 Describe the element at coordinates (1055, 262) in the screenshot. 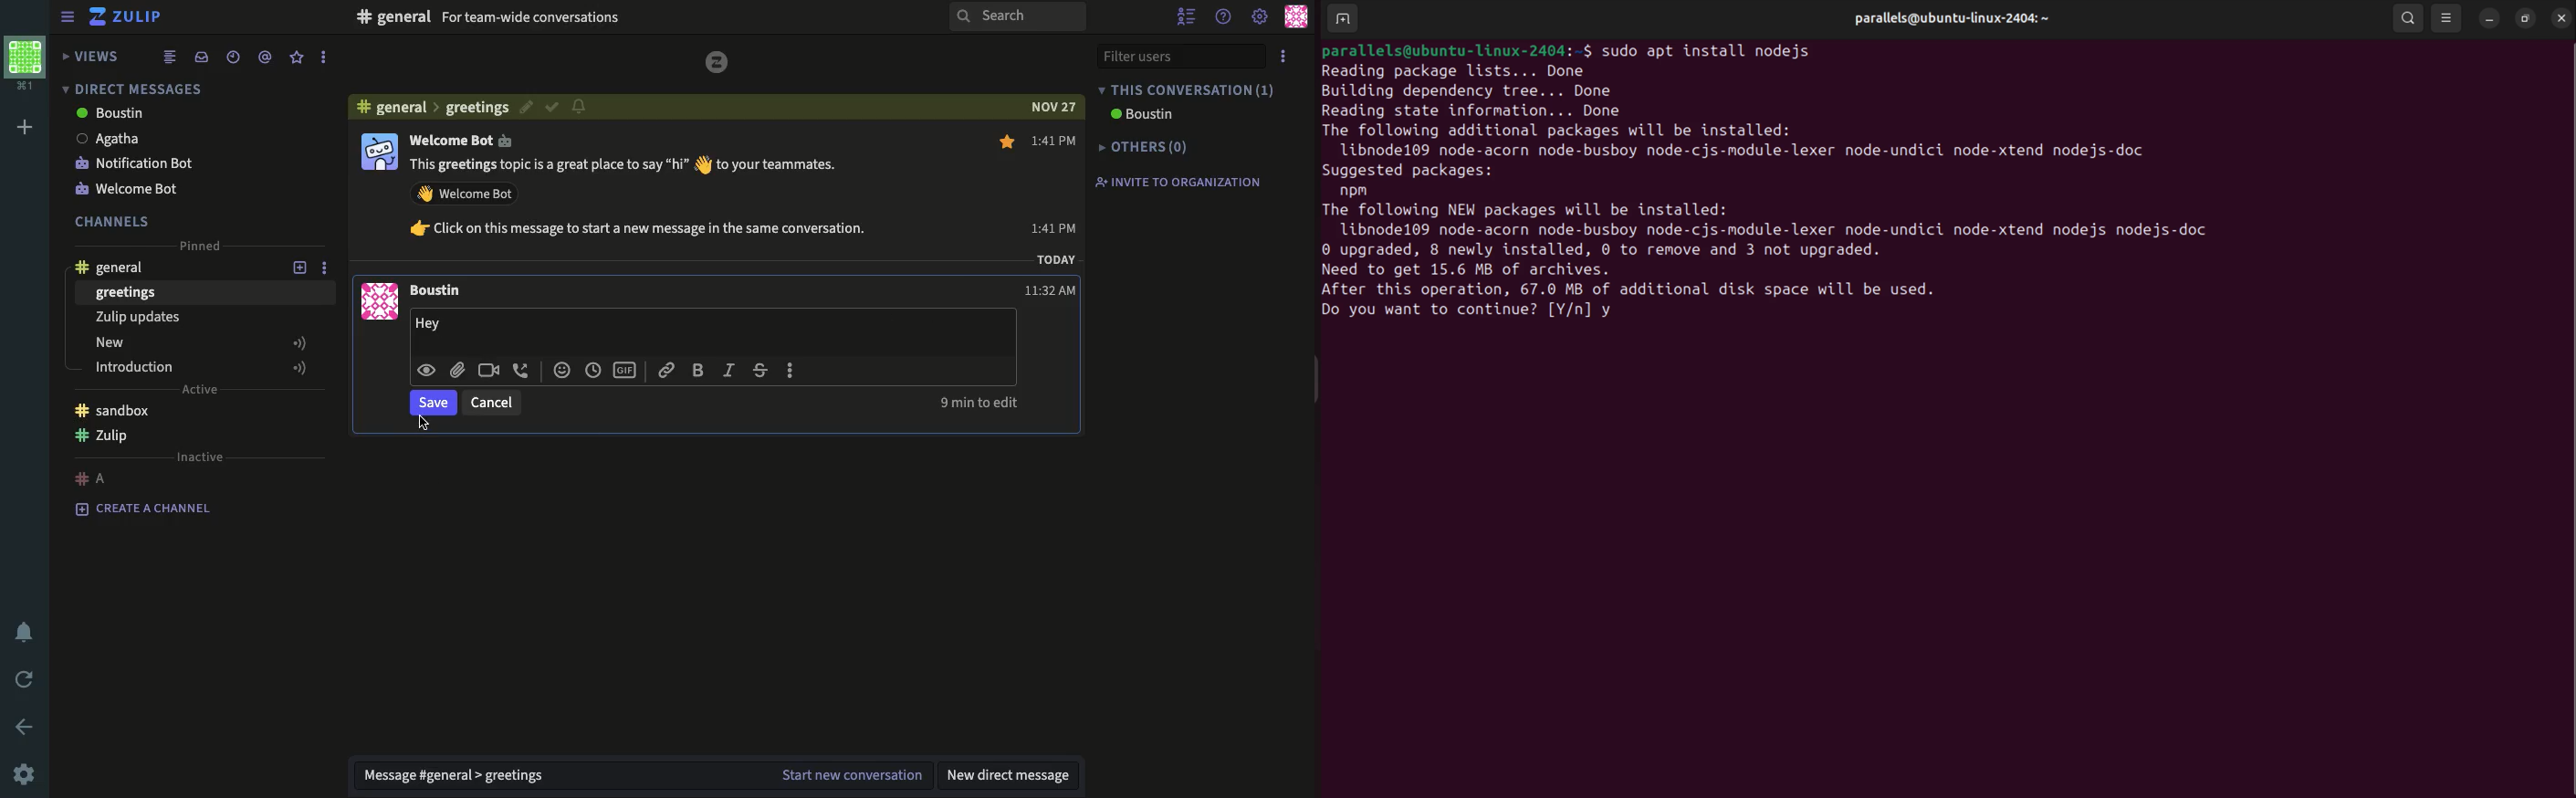

I see `TODAY` at that location.